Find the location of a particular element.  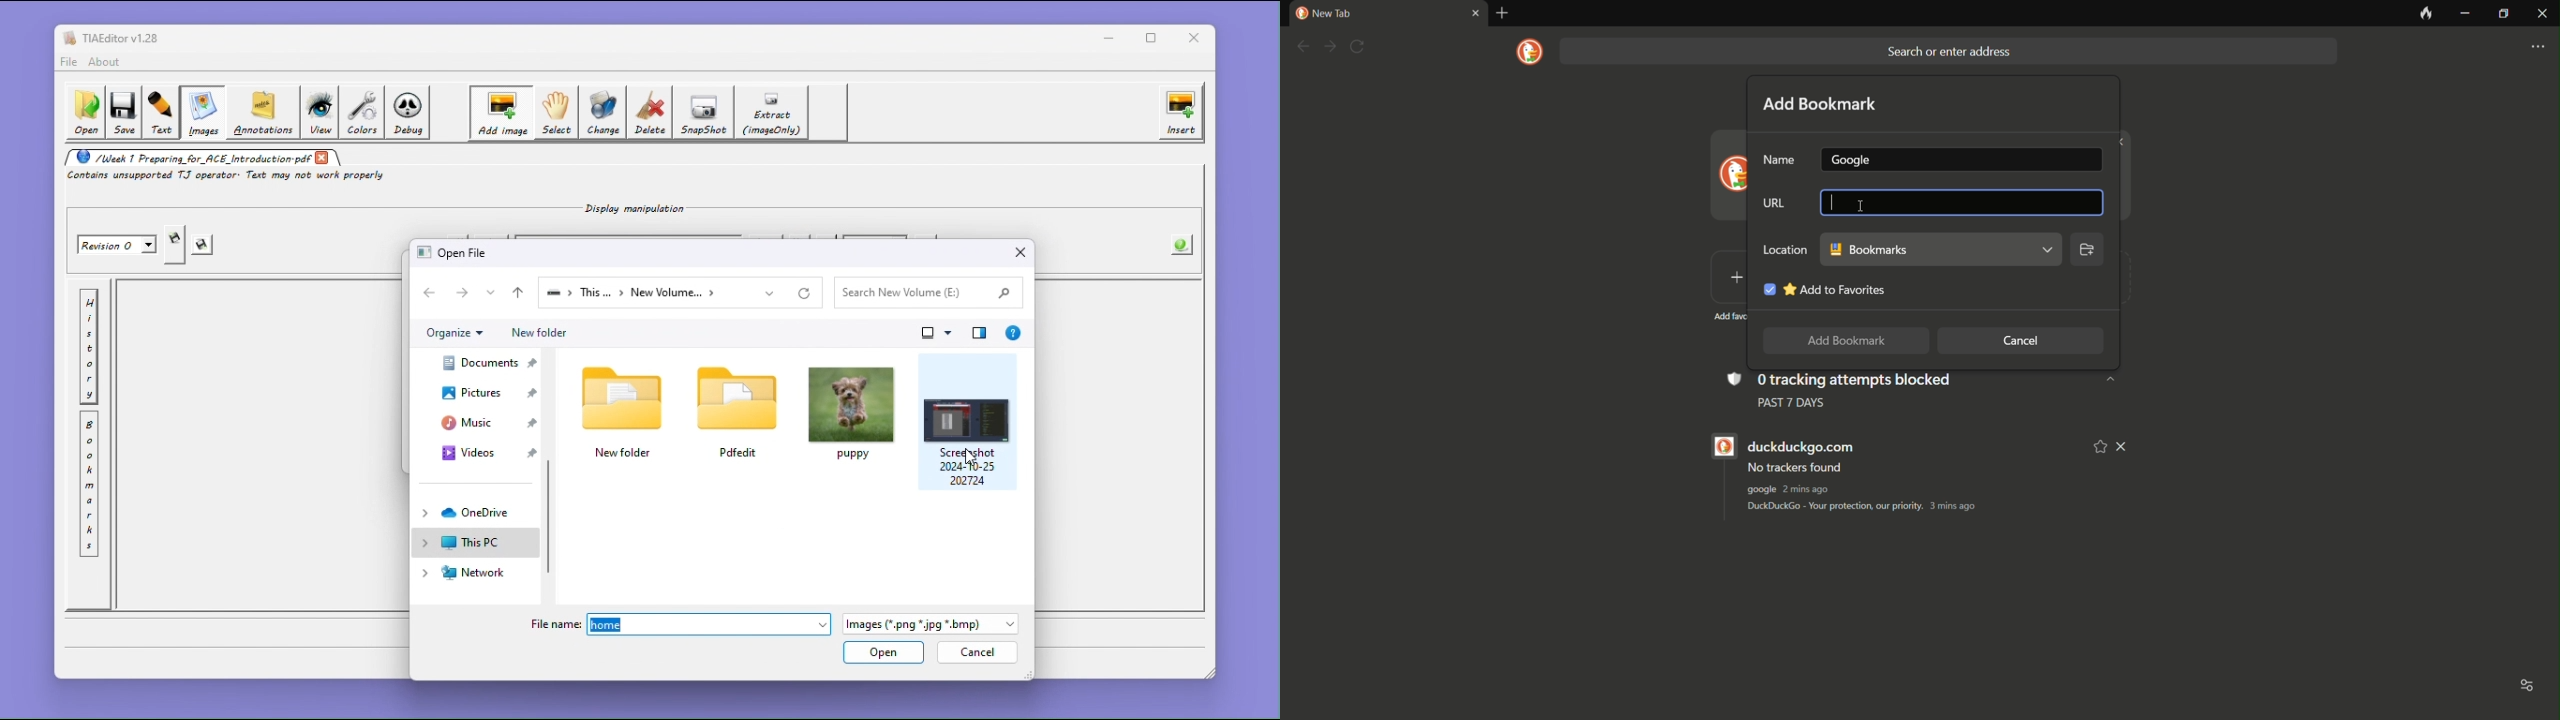

leave no trace is located at coordinates (2425, 14).